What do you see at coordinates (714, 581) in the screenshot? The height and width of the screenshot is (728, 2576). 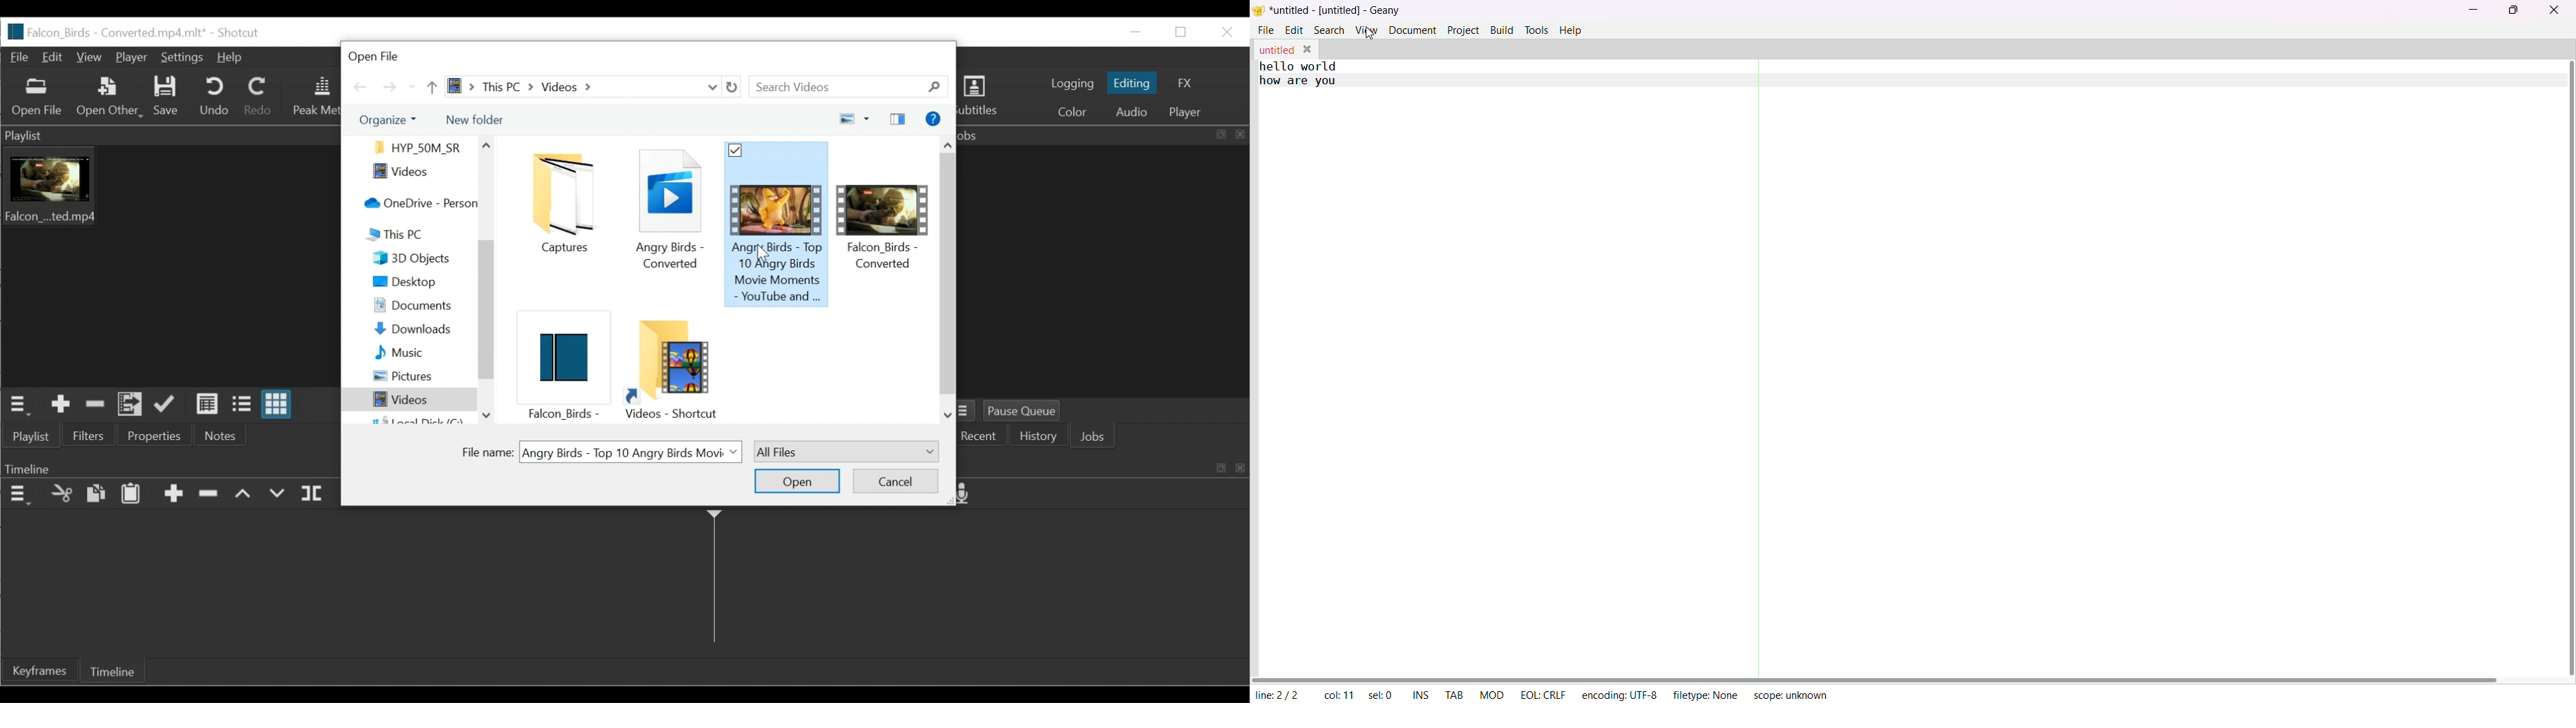 I see `Timeline cursor` at bounding box center [714, 581].